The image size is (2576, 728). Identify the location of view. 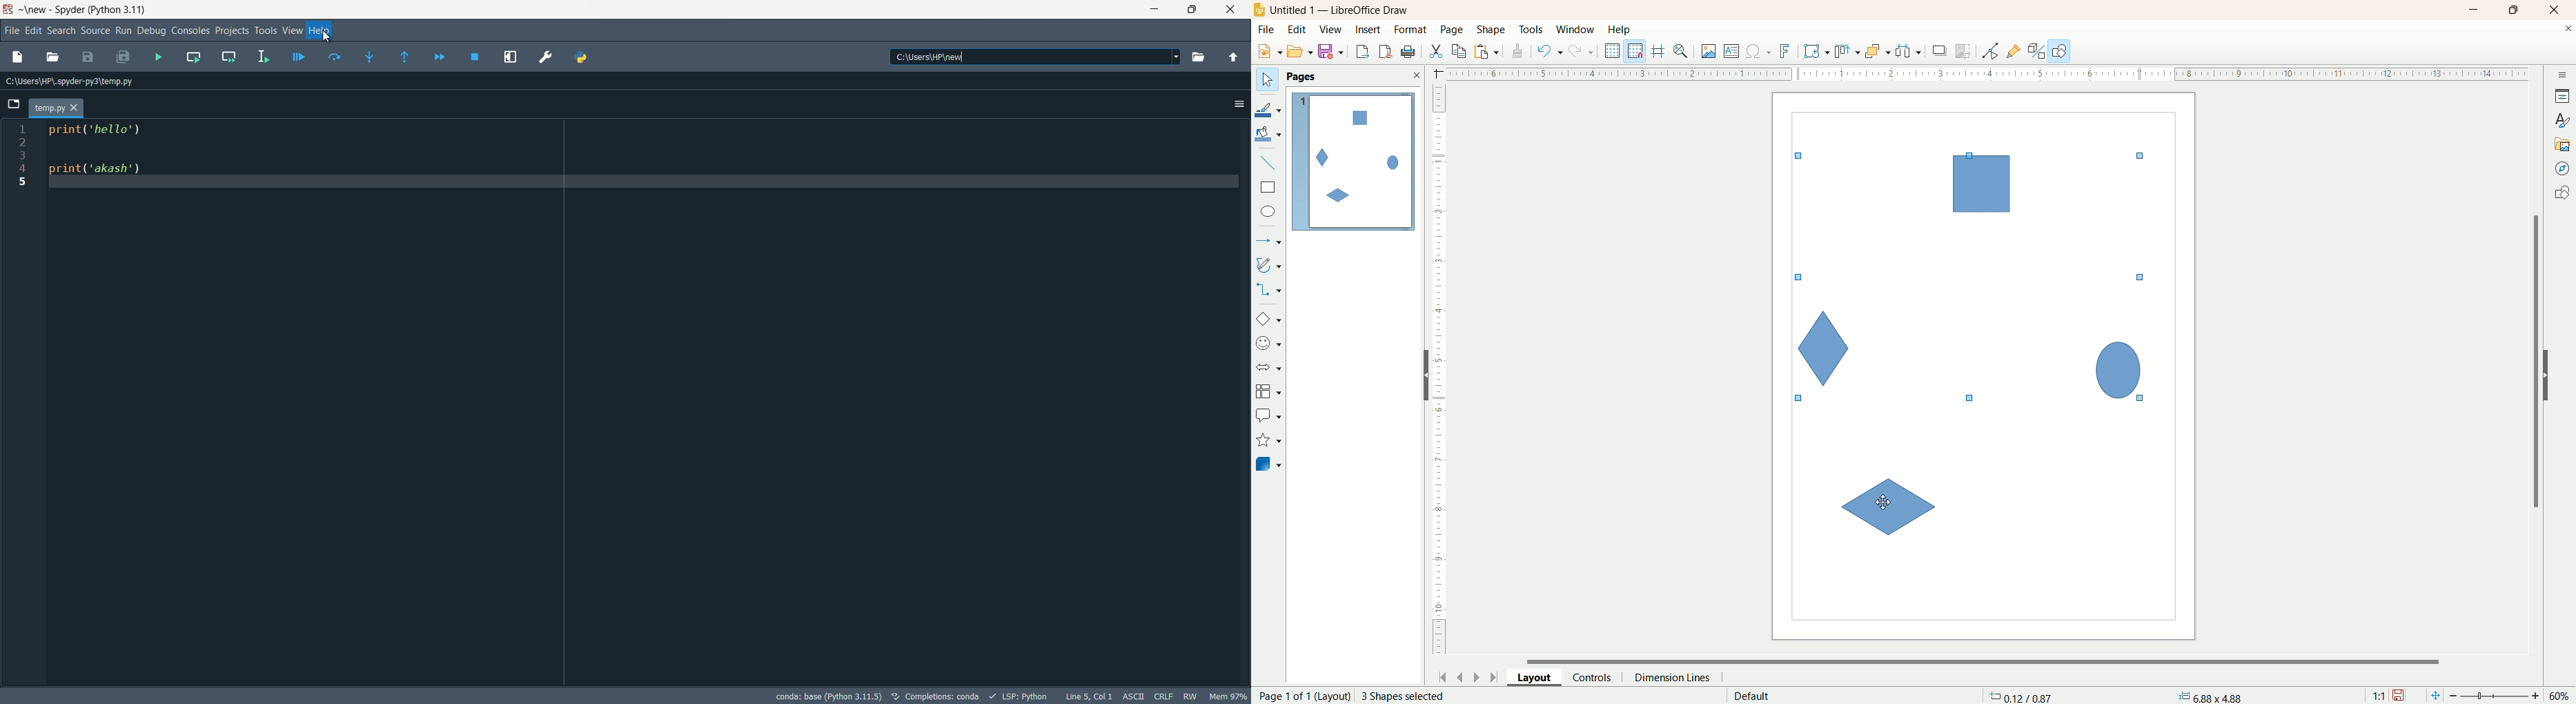
(1332, 30).